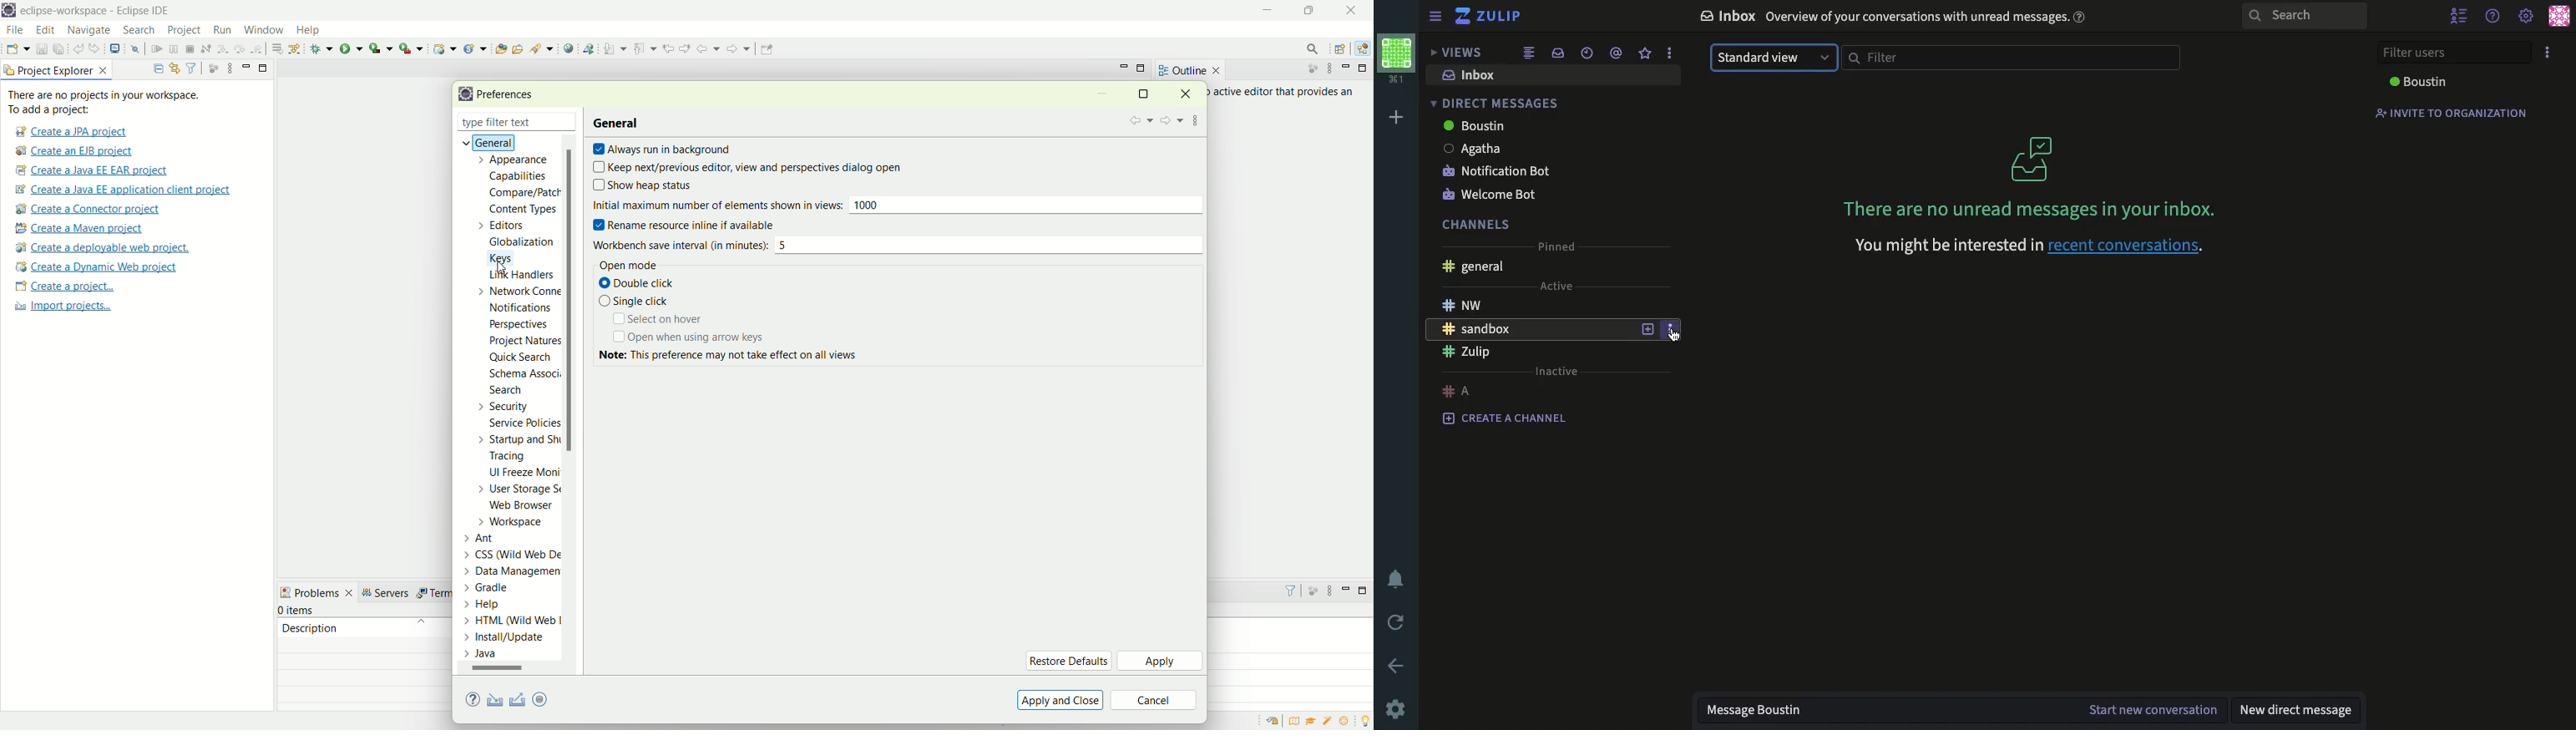 This screenshot has height=756, width=2576. I want to click on create a dynamic web project, so click(95, 267).